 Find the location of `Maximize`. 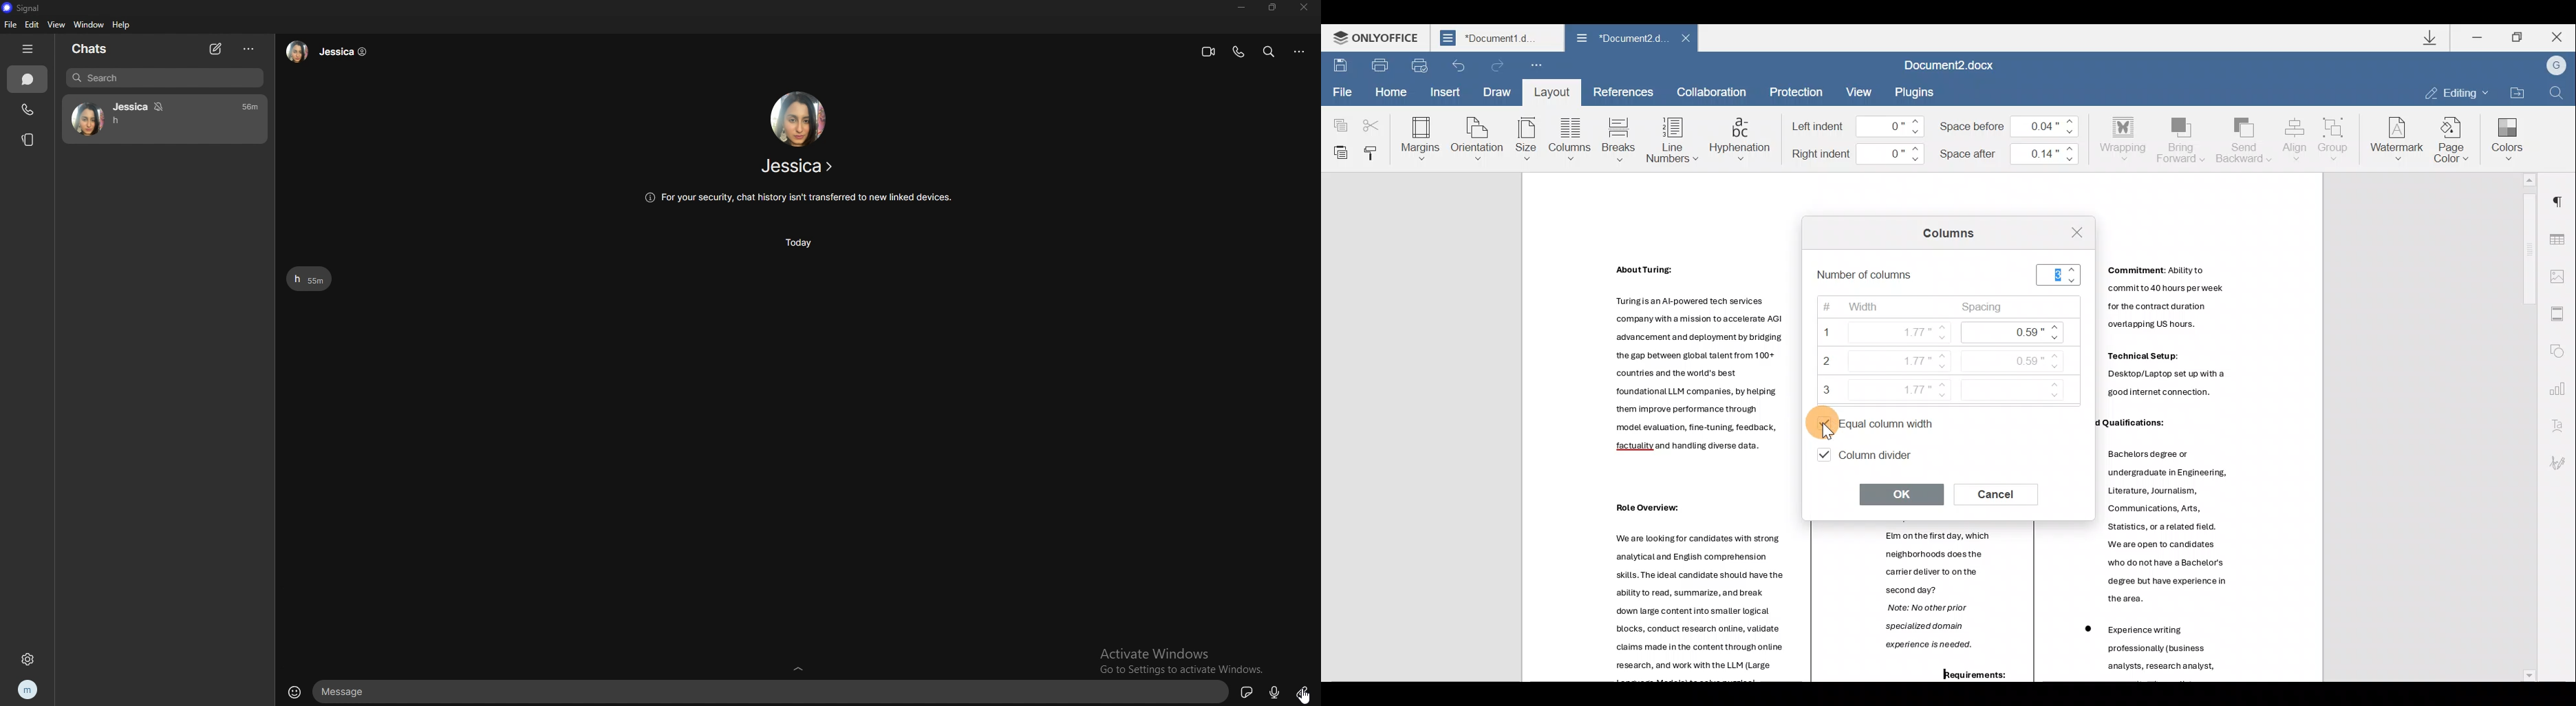

Maximize is located at coordinates (2518, 37).